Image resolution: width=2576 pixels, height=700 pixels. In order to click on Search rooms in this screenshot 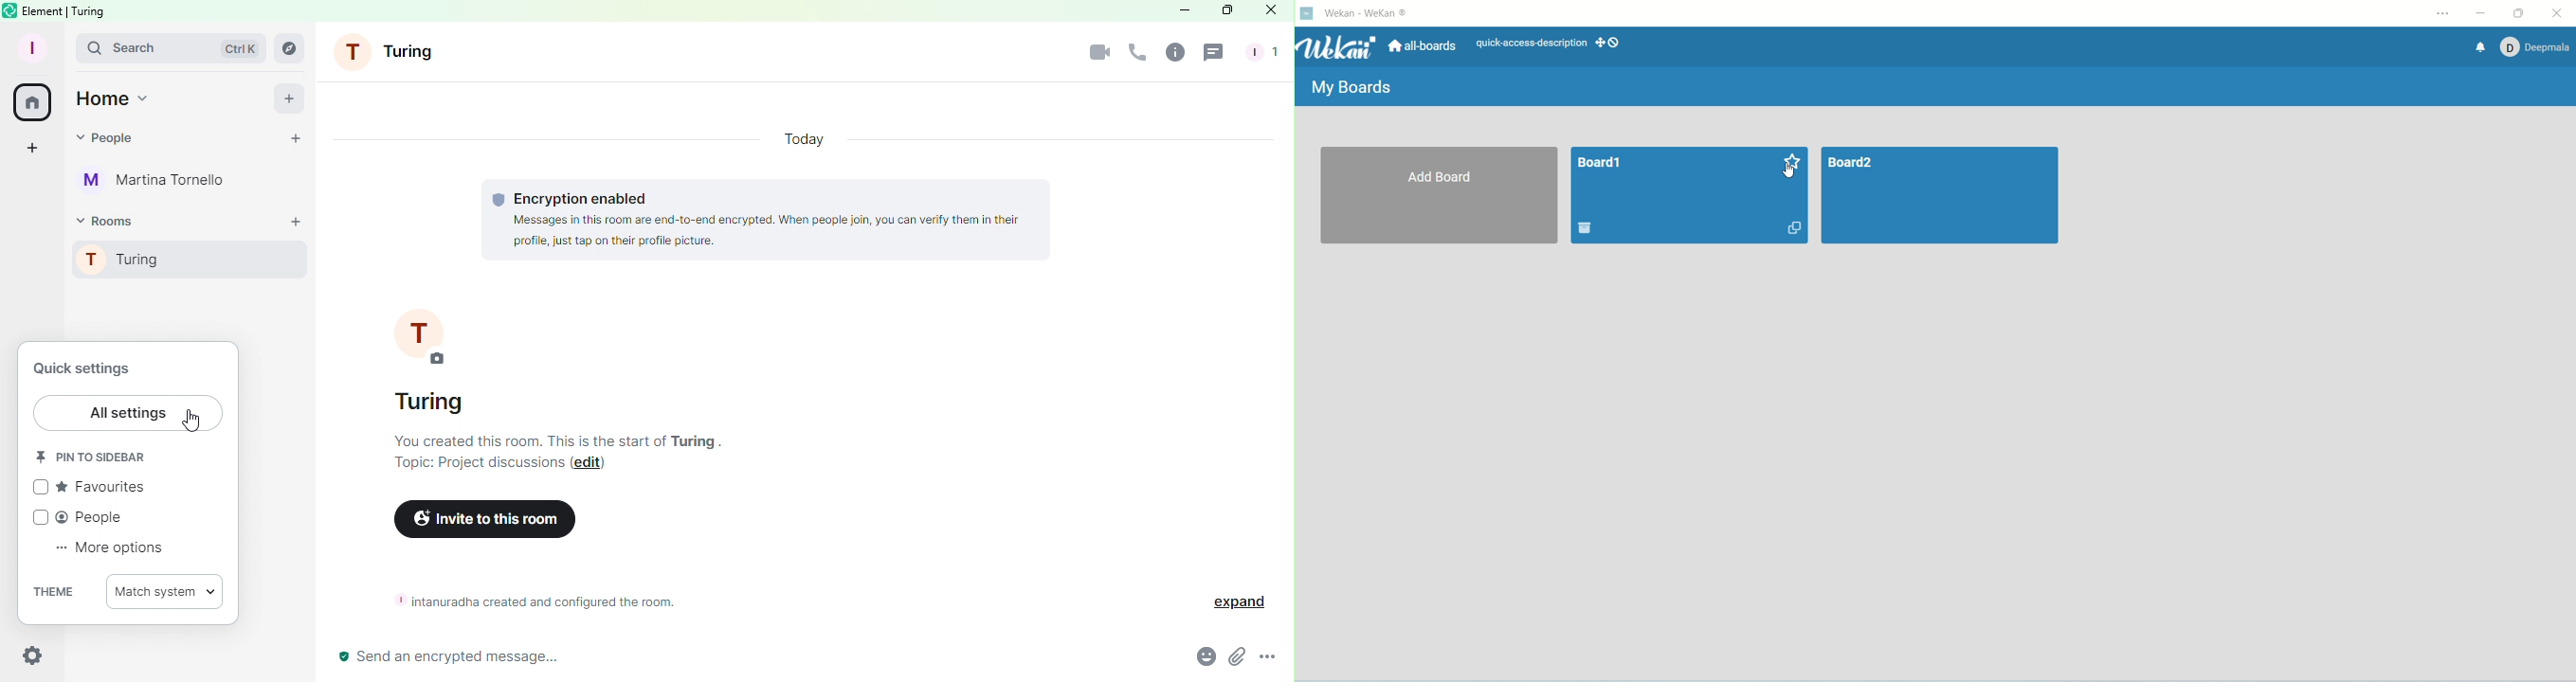, I will do `click(286, 46)`.